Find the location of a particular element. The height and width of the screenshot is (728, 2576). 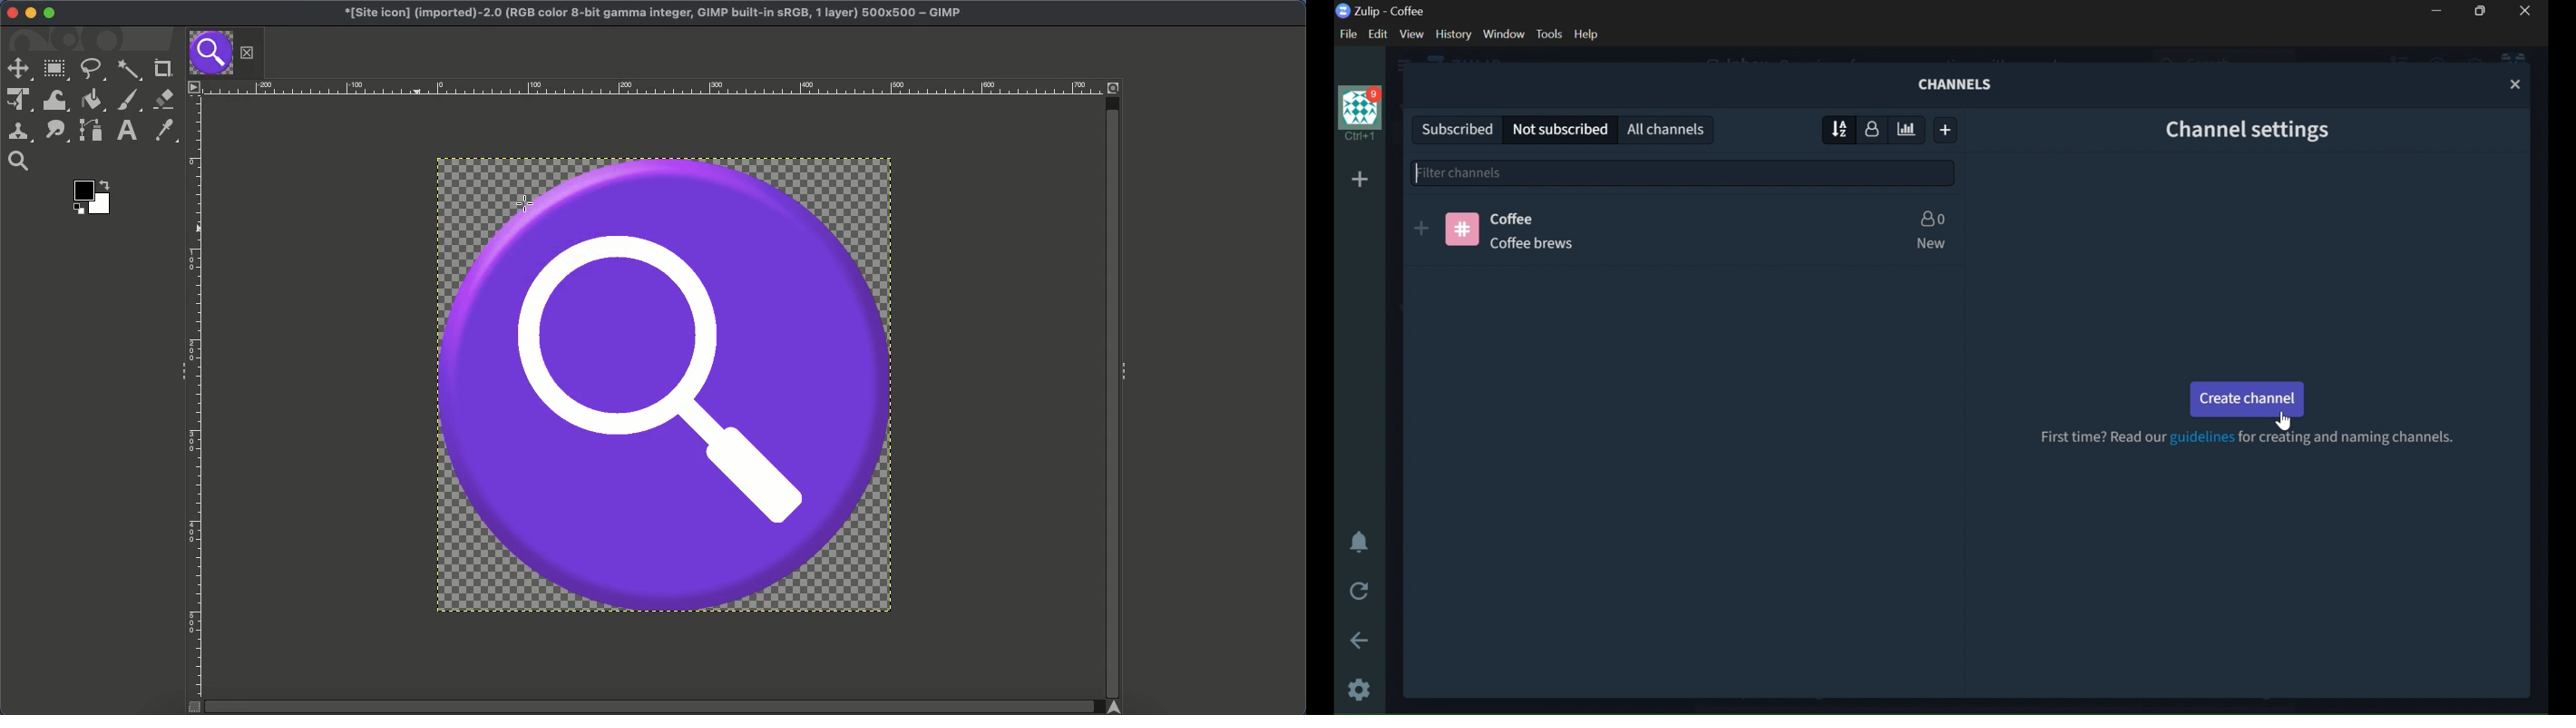

Path is located at coordinates (91, 130).